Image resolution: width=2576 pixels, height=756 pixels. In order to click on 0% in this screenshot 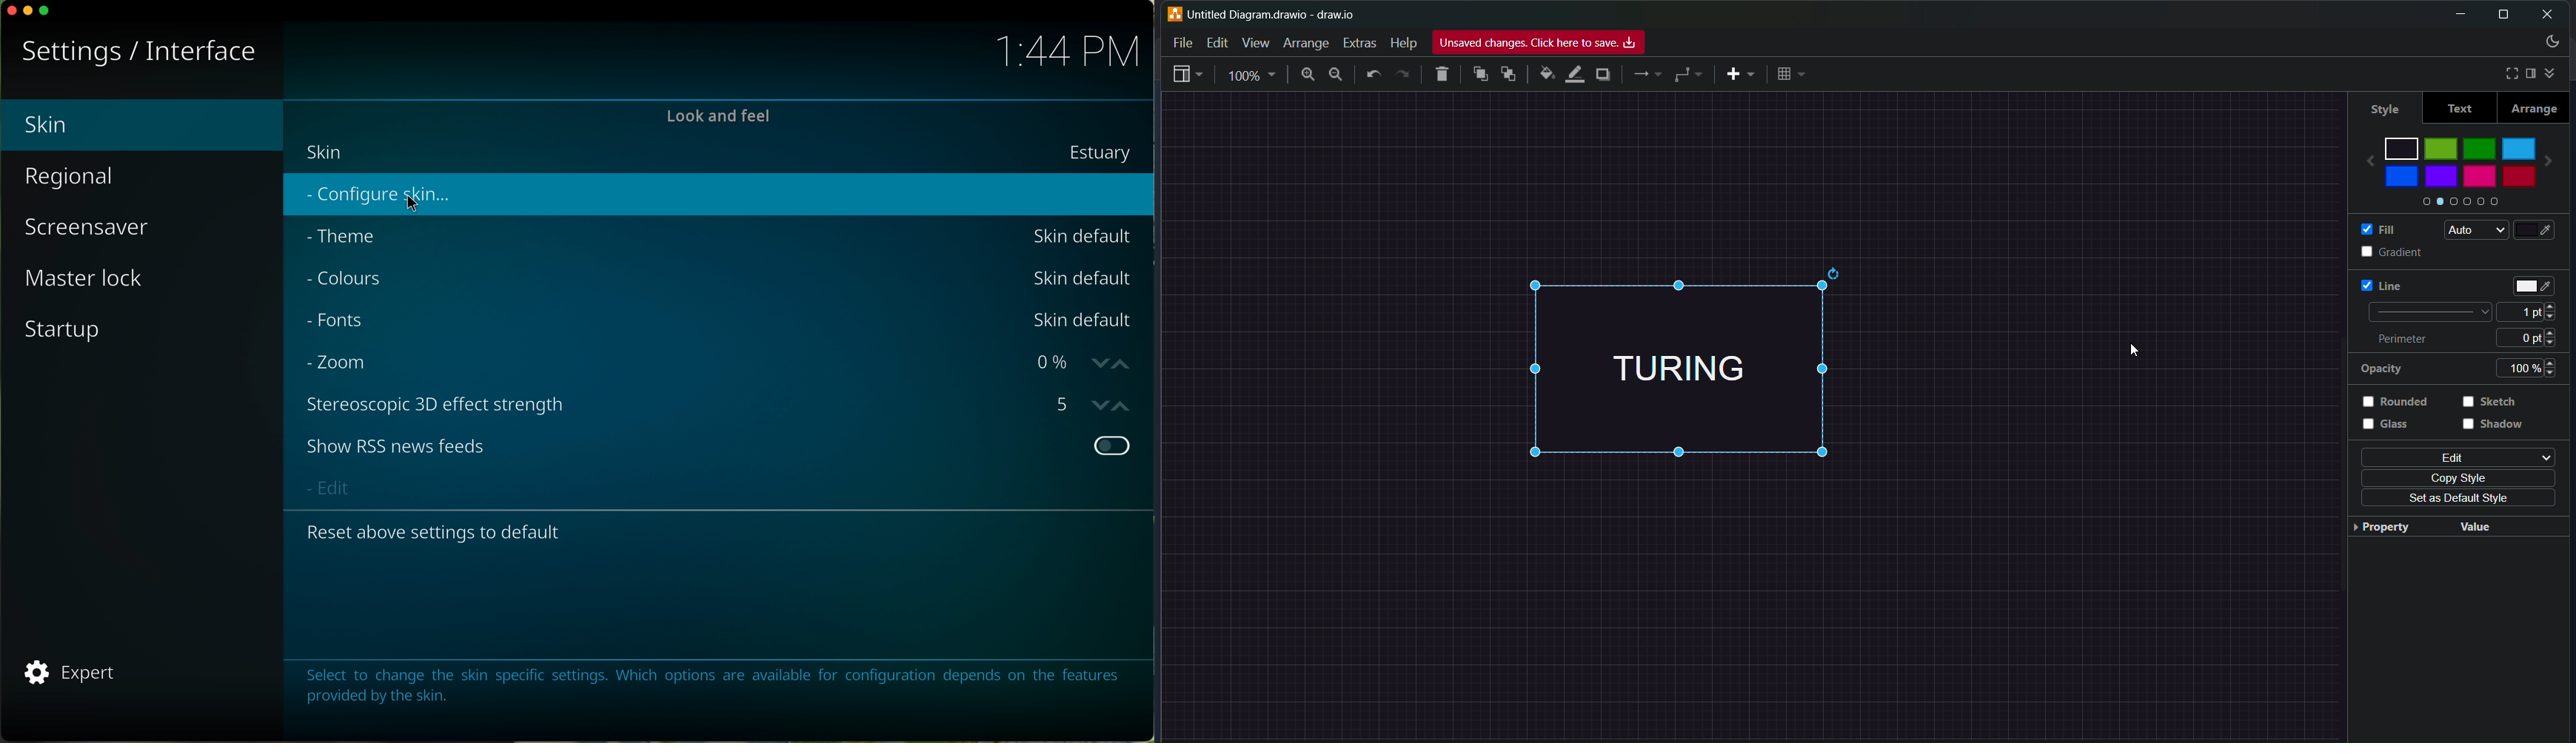, I will do `click(1048, 364)`.